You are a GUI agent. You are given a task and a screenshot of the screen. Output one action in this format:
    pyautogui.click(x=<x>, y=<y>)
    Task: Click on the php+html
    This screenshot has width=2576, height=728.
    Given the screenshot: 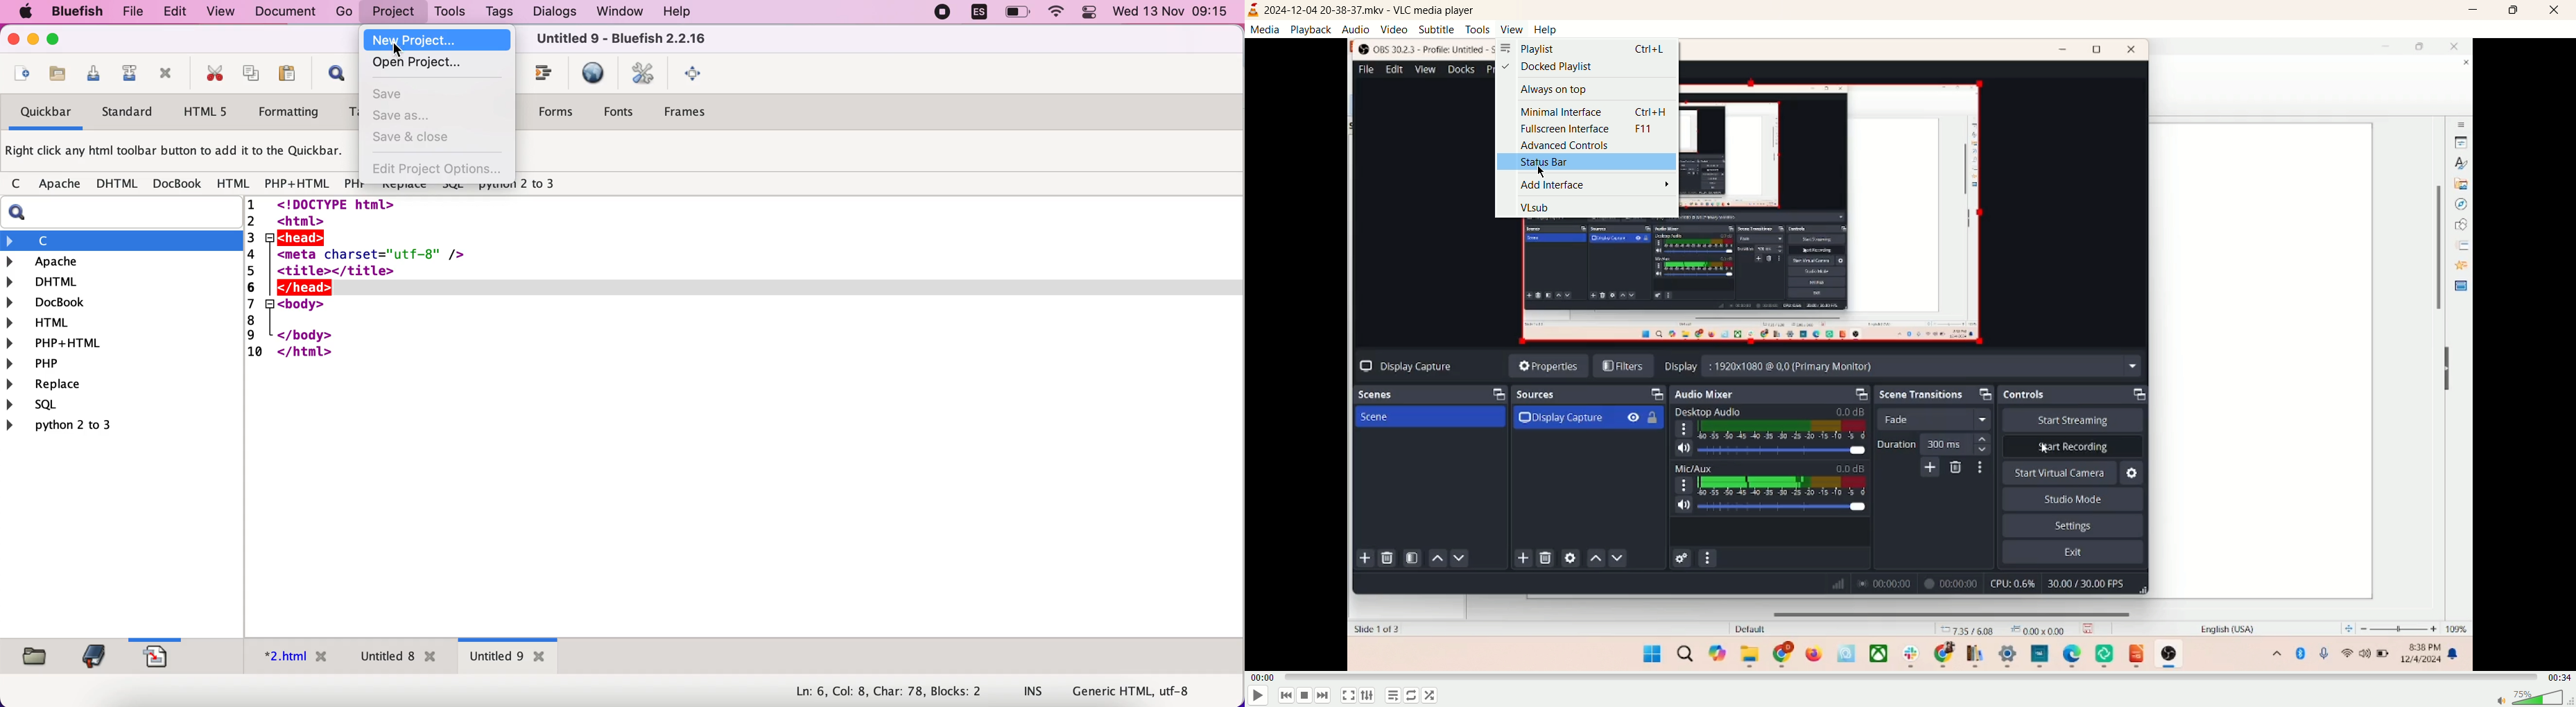 What is the action you would take?
    pyautogui.click(x=121, y=342)
    